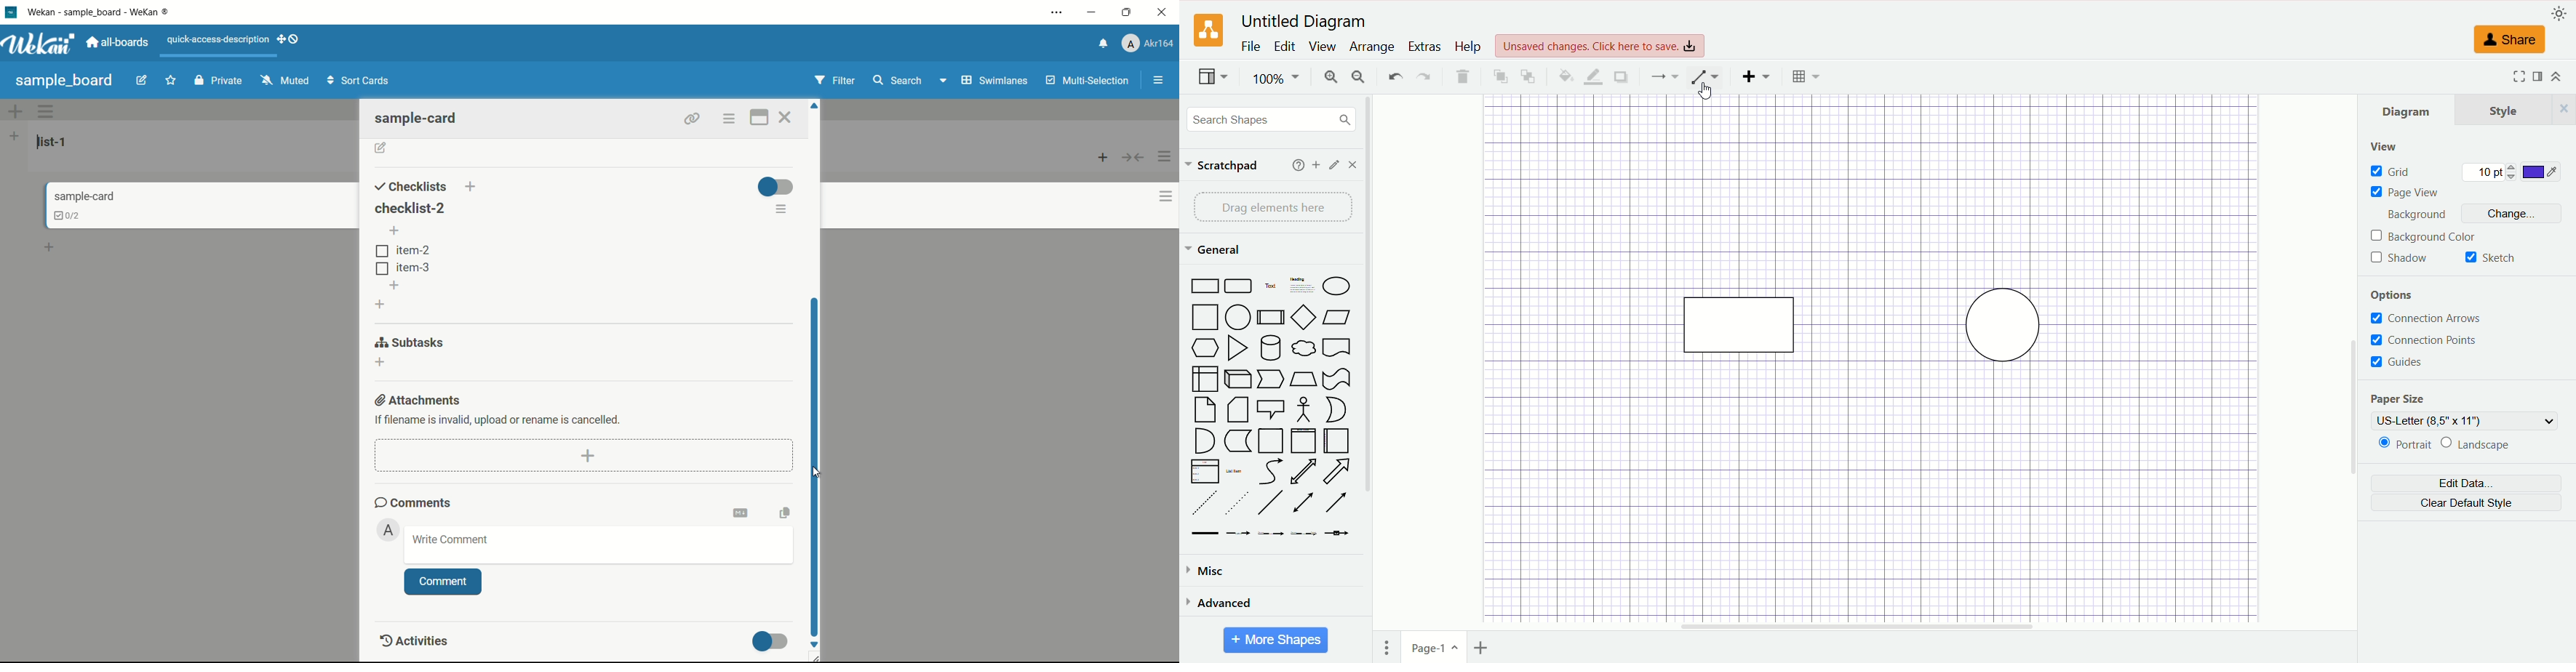 The width and height of the screenshot is (2576, 672). I want to click on Cylinder, so click(1272, 348).